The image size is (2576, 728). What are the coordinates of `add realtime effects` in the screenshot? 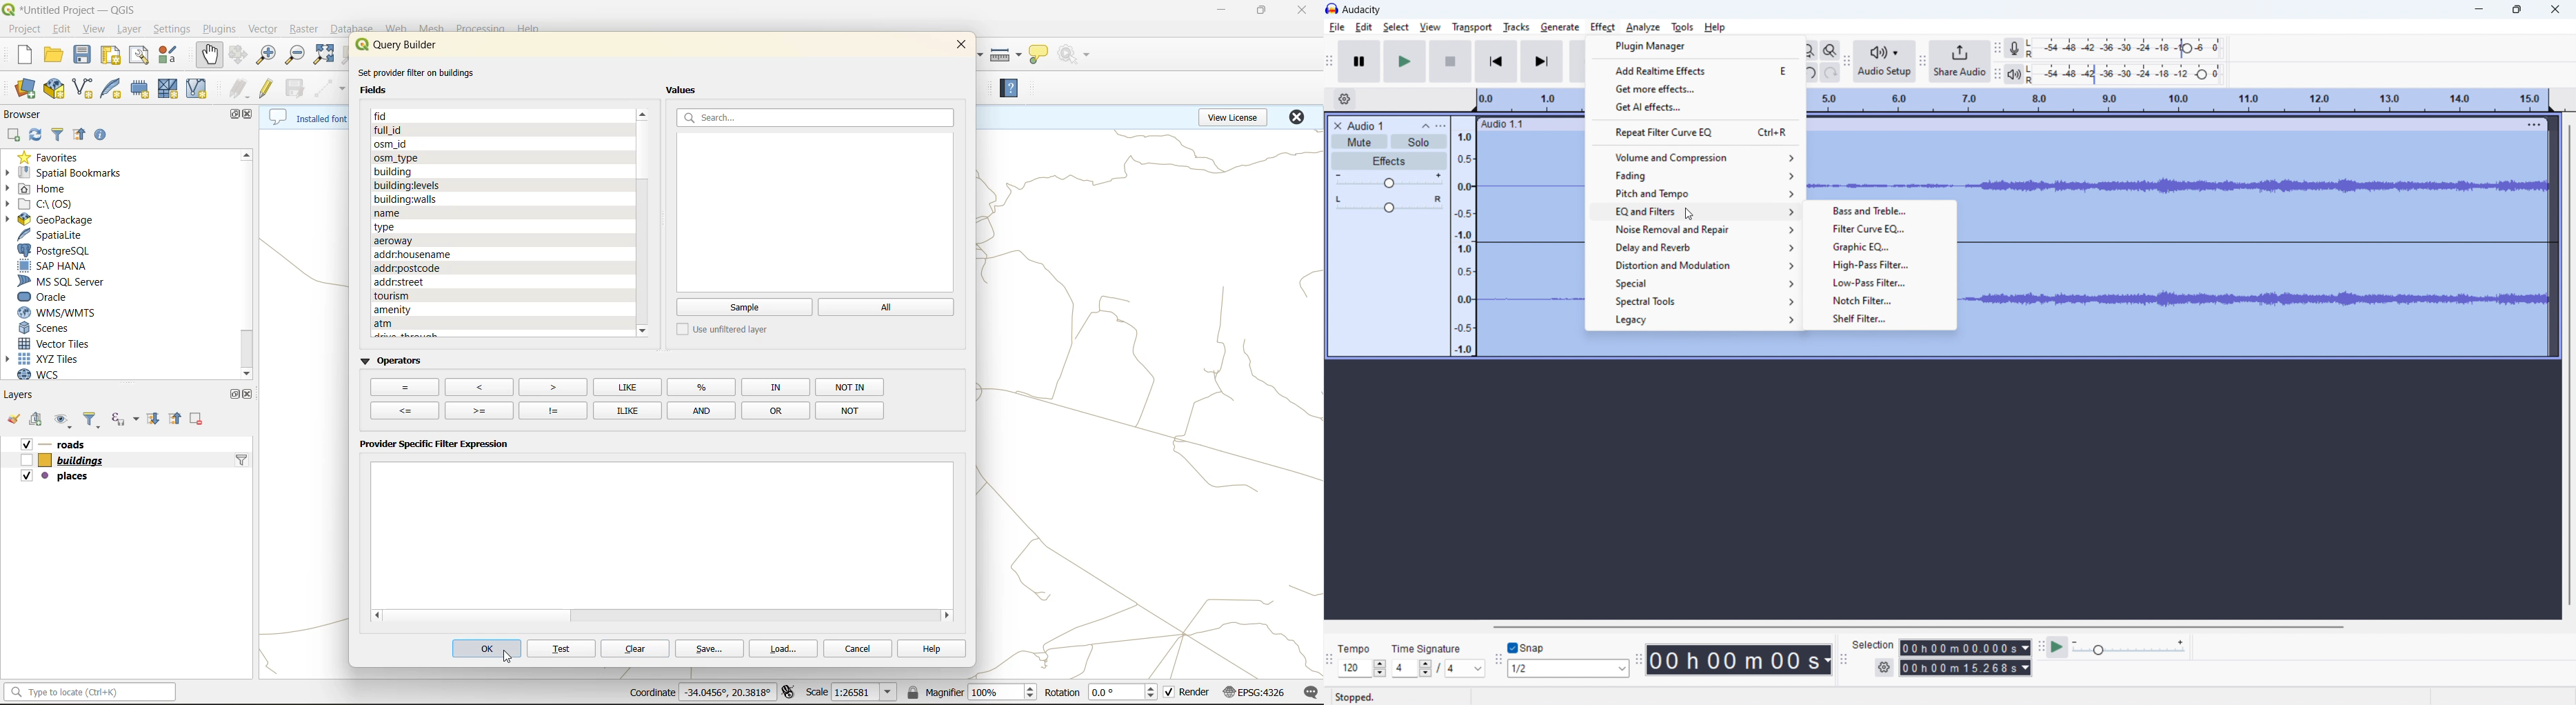 It's located at (1696, 69).